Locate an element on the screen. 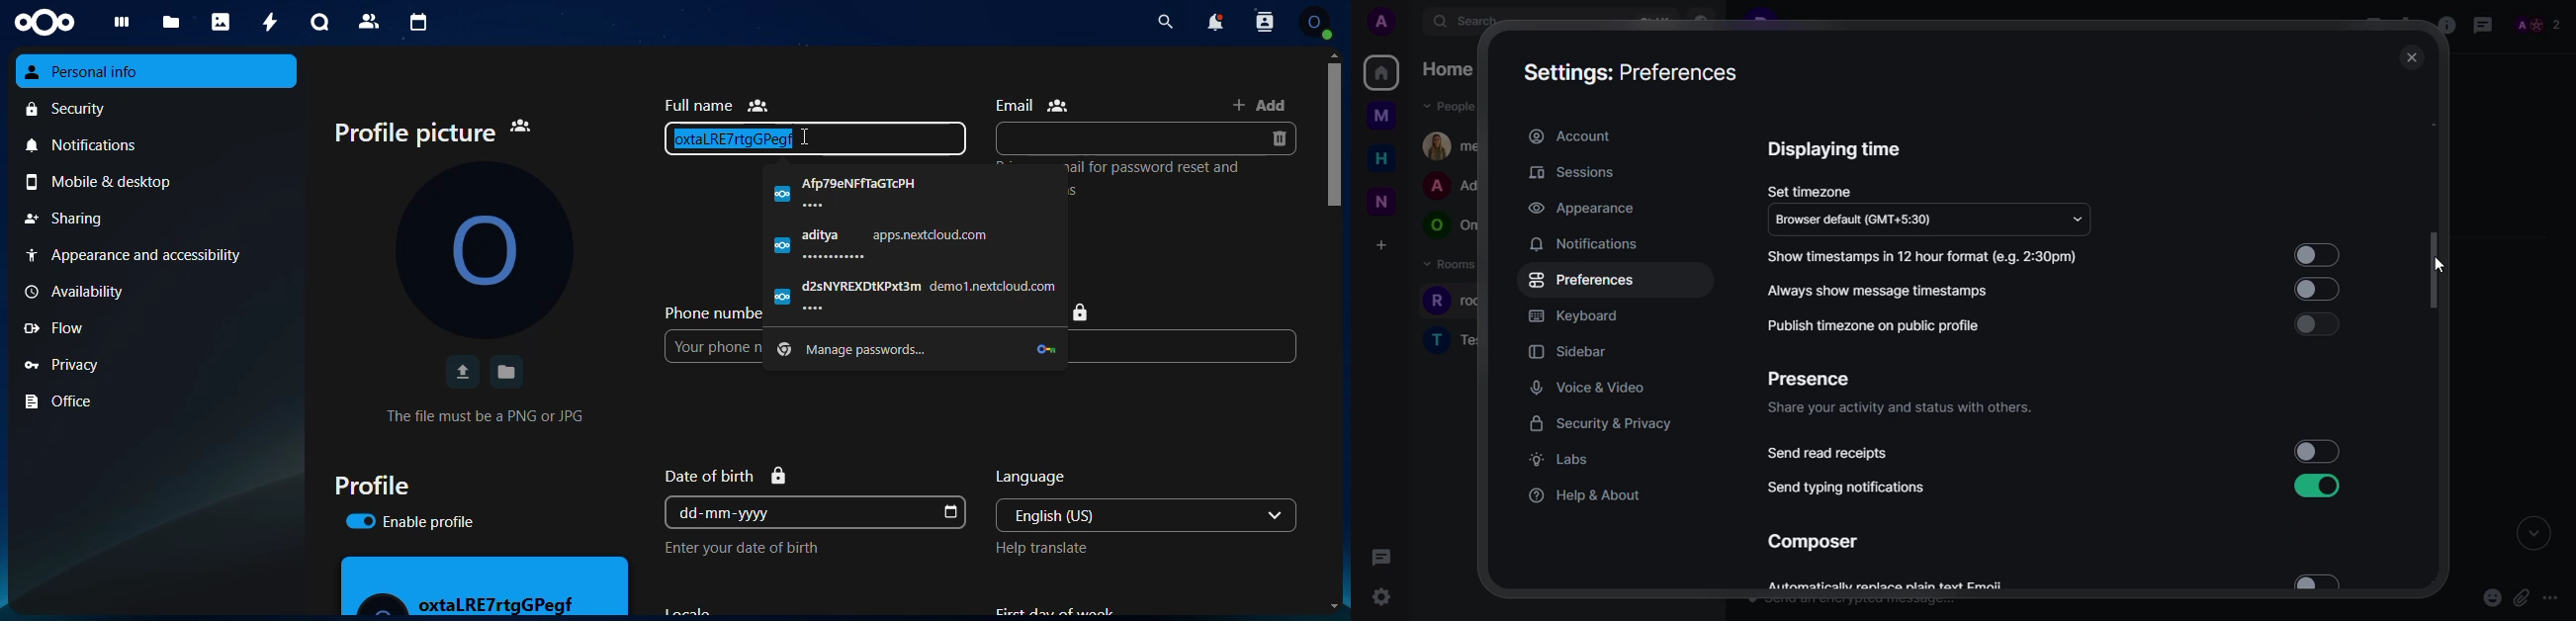  sidebar is located at coordinates (1572, 351).